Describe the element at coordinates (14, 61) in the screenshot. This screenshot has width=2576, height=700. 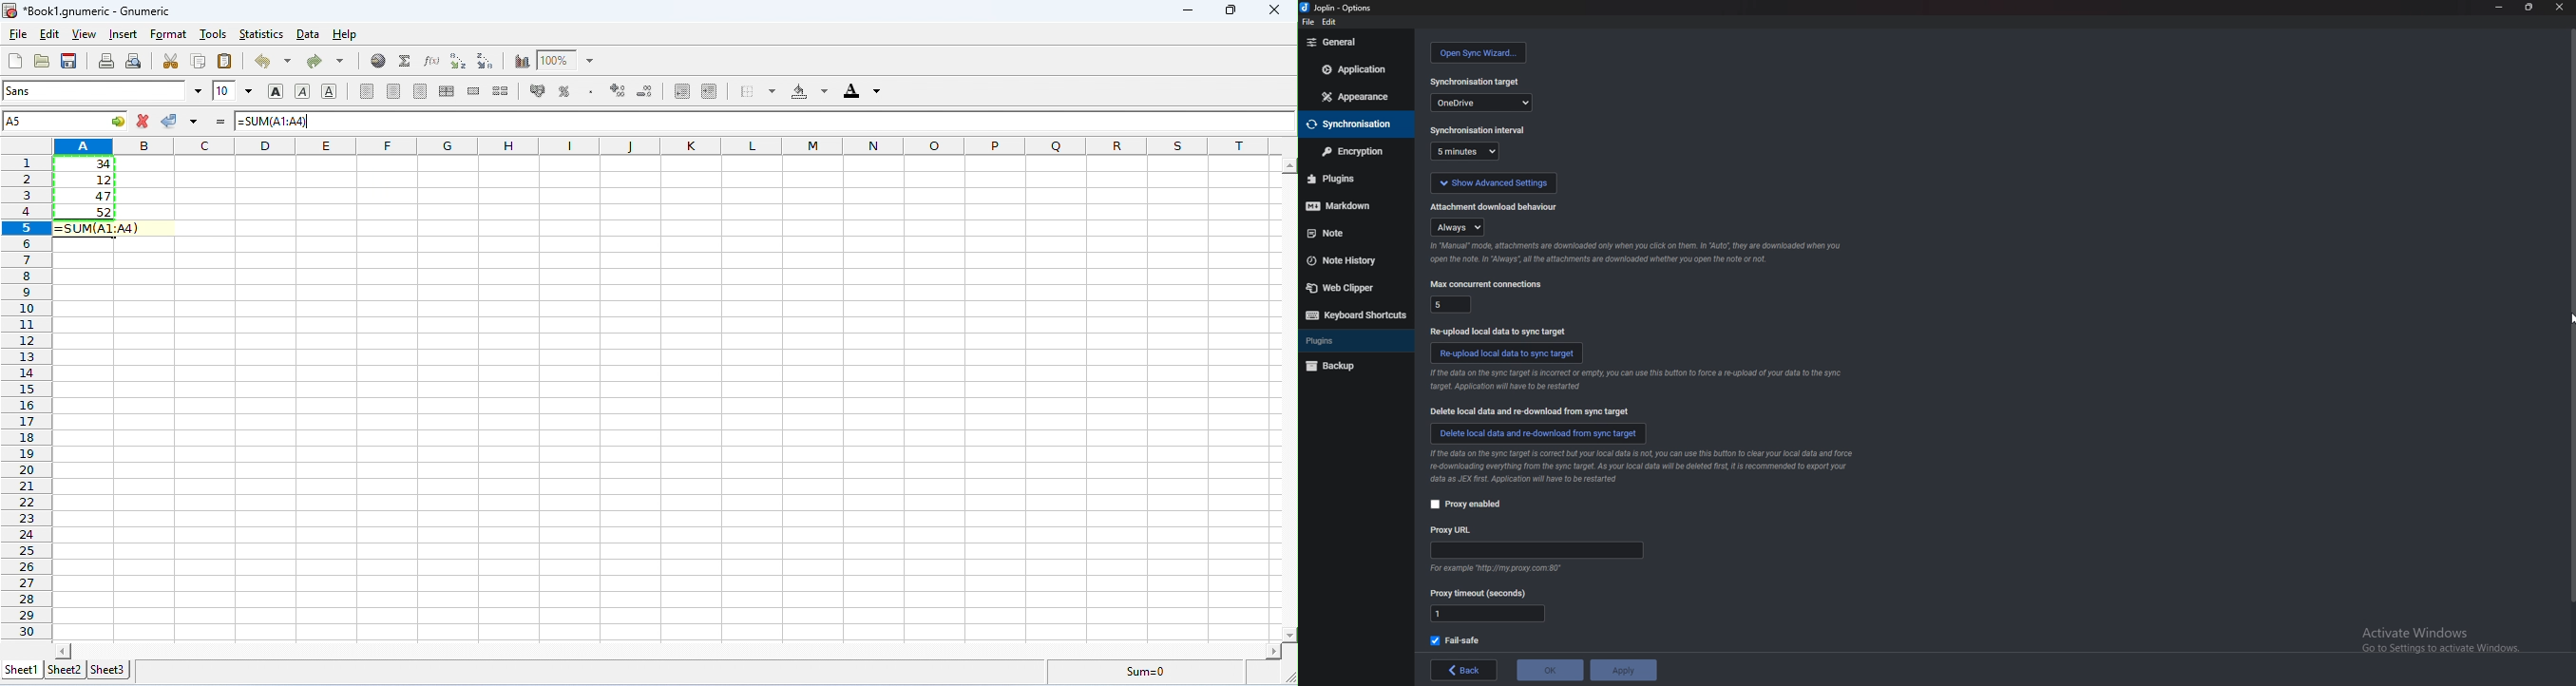
I see `new` at that location.